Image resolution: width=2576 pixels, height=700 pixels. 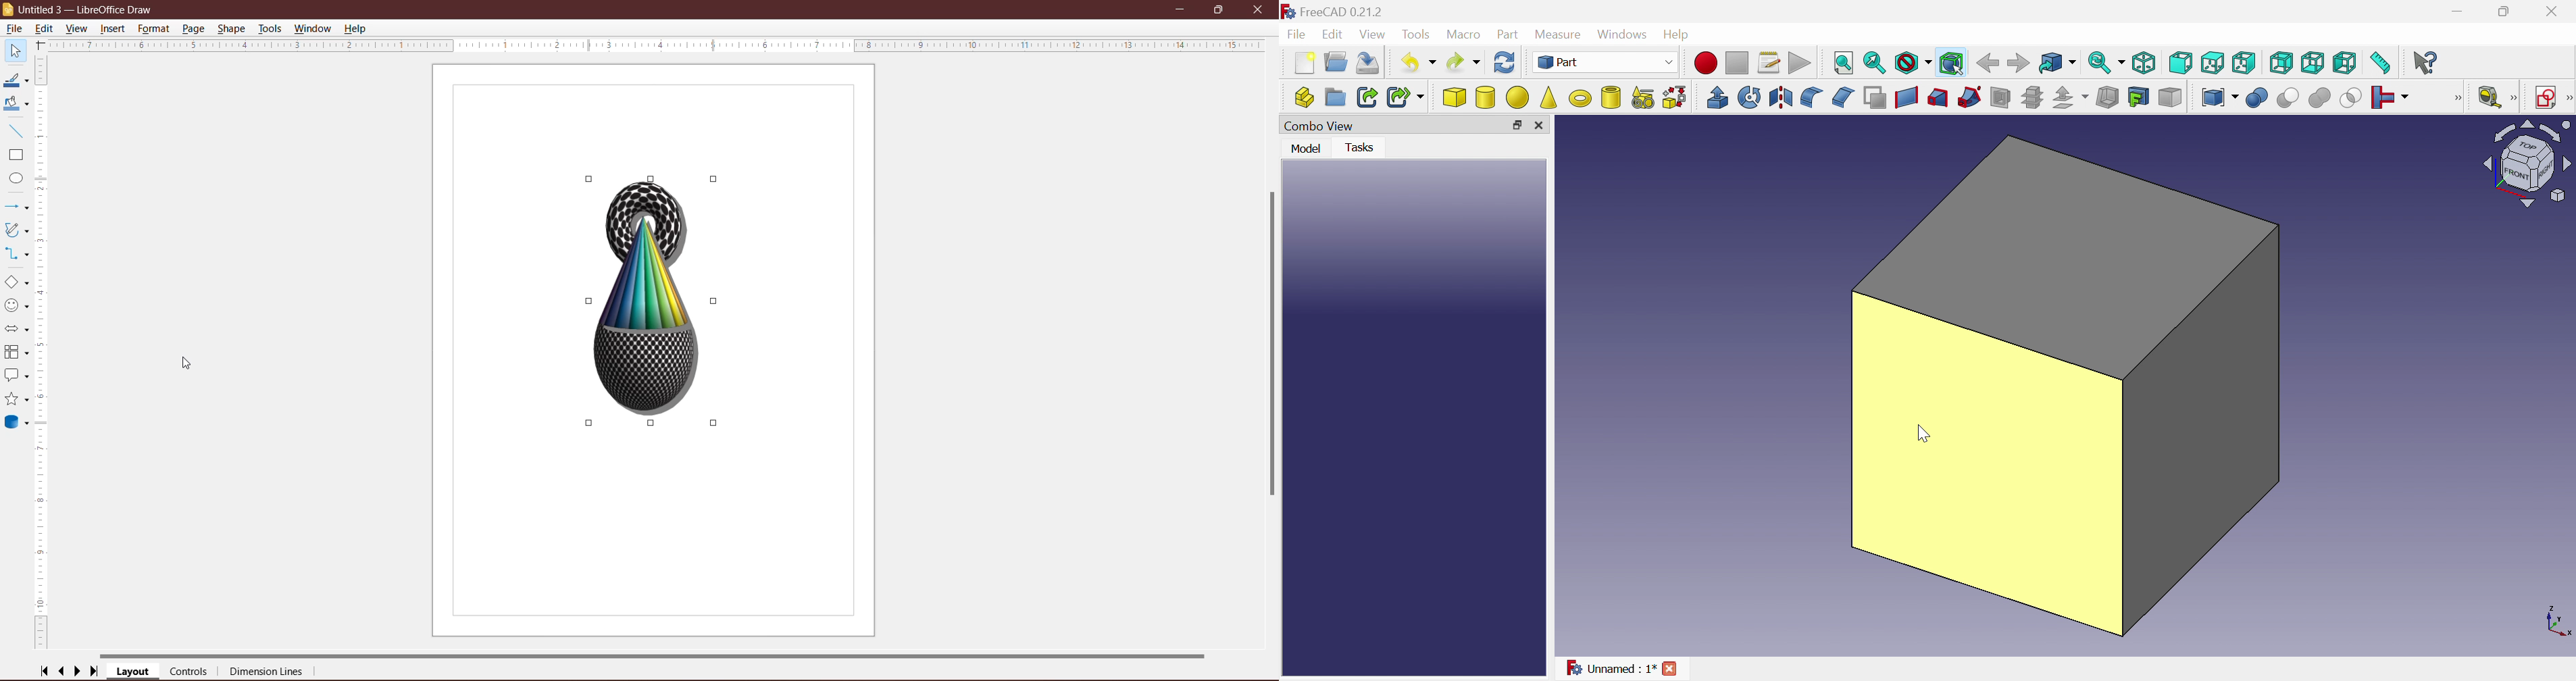 I want to click on Callout Shapes, so click(x=17, y=376).